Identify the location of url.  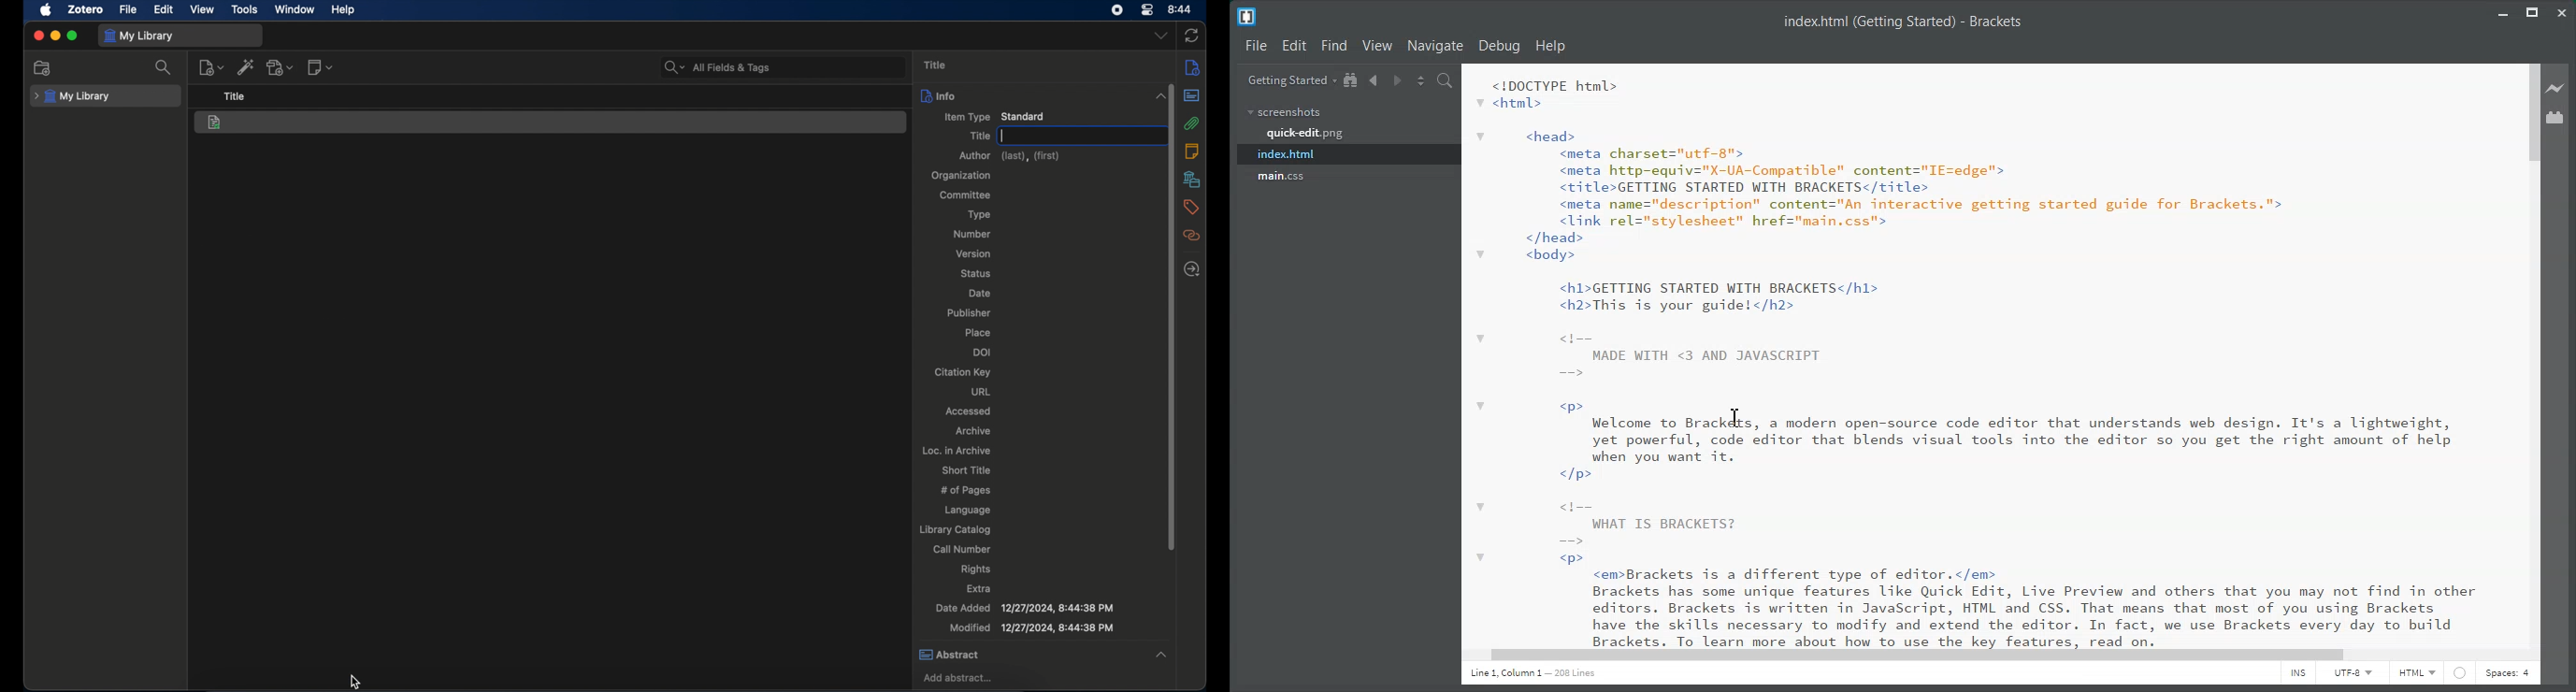
(981, 391).